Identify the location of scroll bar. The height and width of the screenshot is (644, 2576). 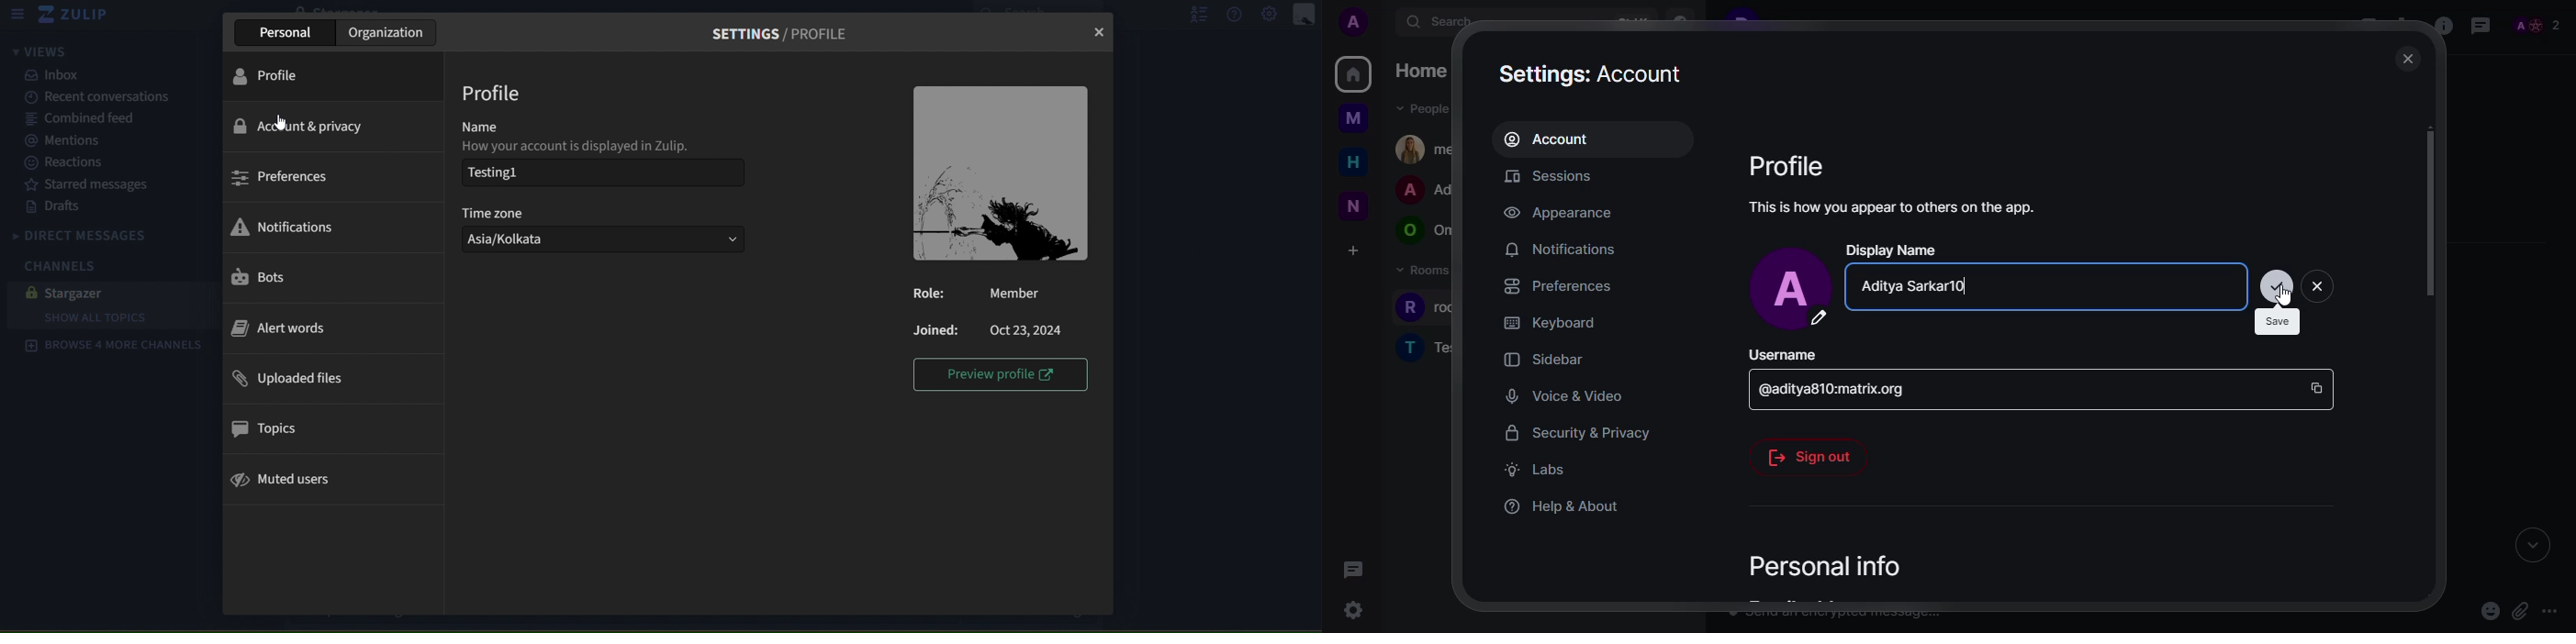
(2430, 226).